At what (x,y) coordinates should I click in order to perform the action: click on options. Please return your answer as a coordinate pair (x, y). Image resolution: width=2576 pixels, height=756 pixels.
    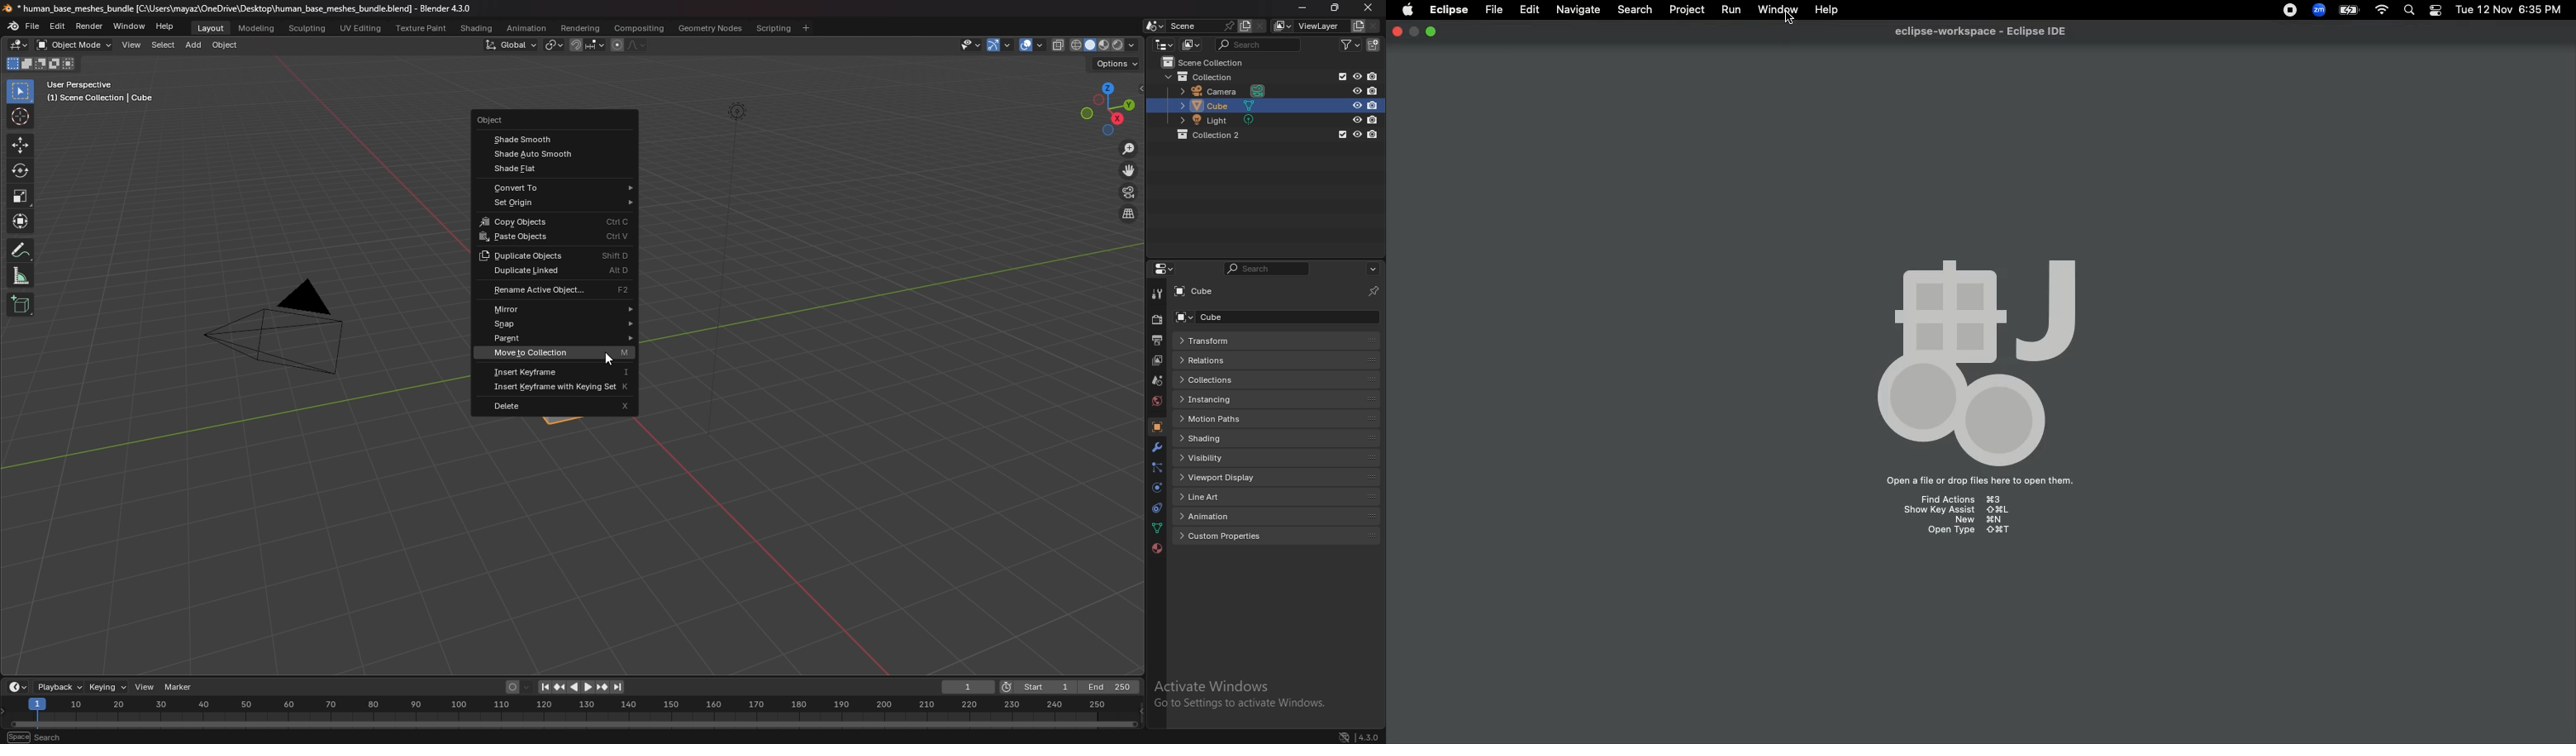
    Looking at the image, I should click on (1117, 62).